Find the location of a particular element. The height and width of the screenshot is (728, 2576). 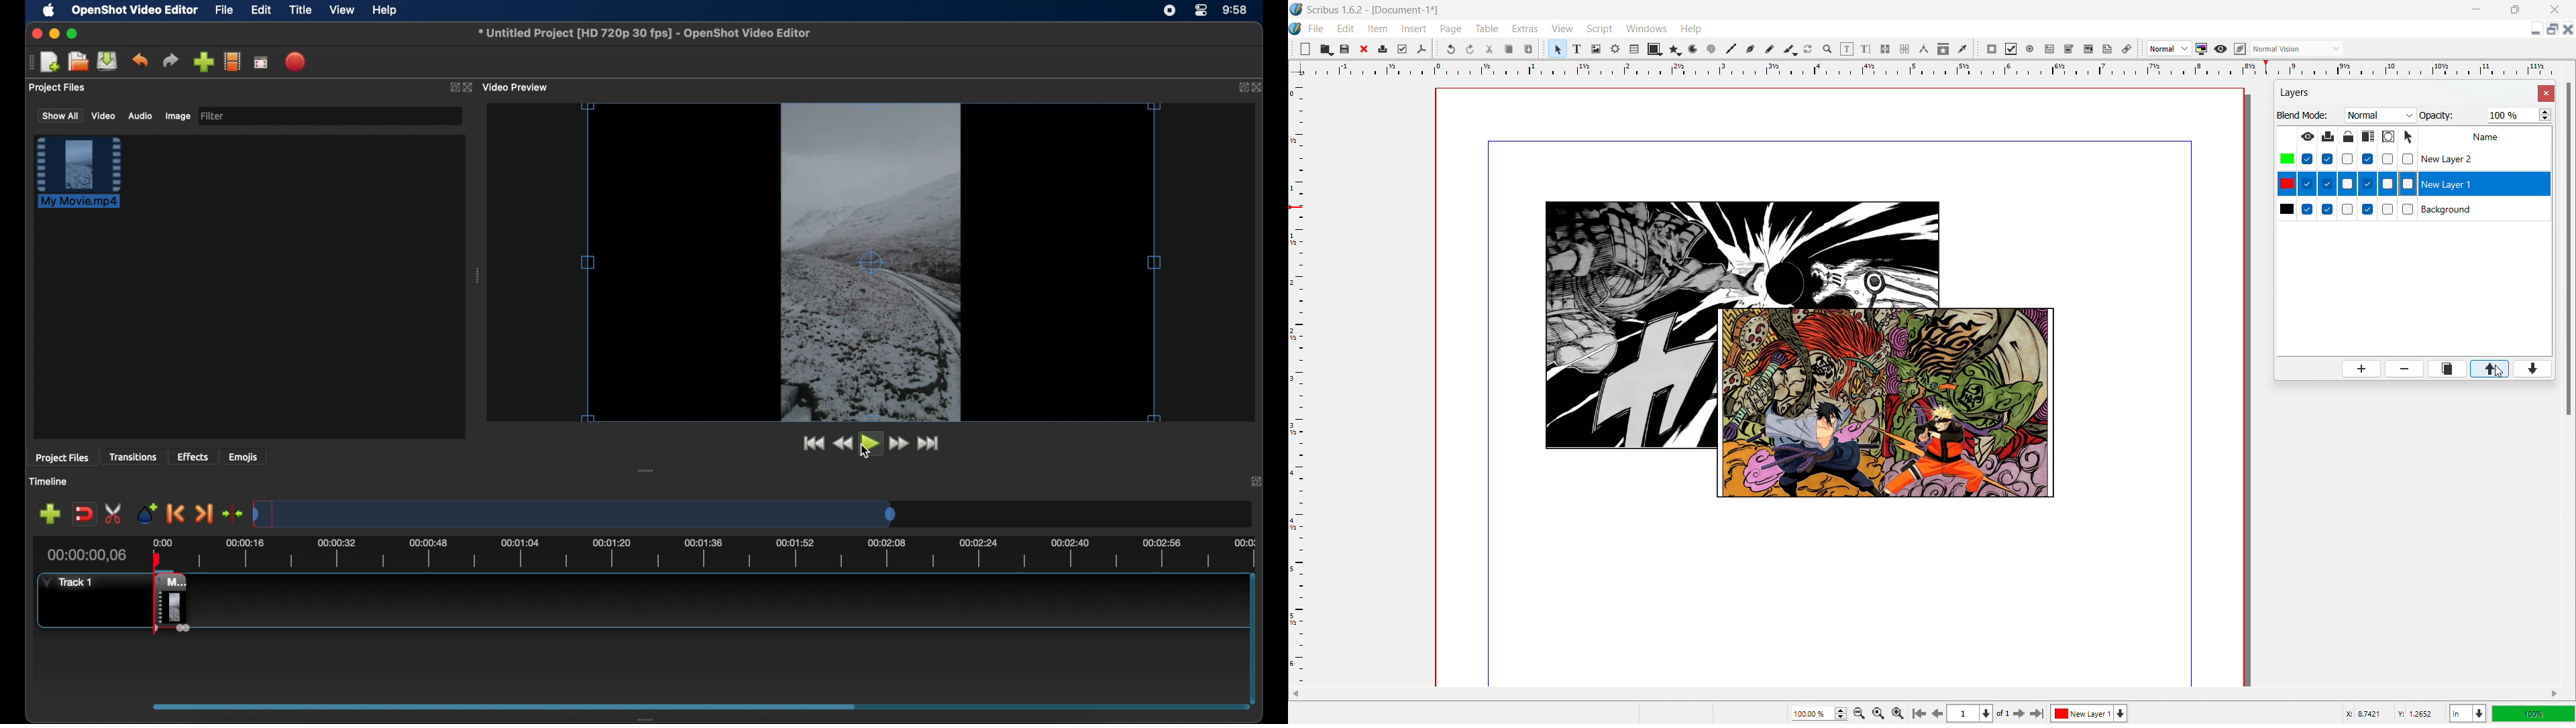

edit contents of the frame is located at coordinates (1847, 48).